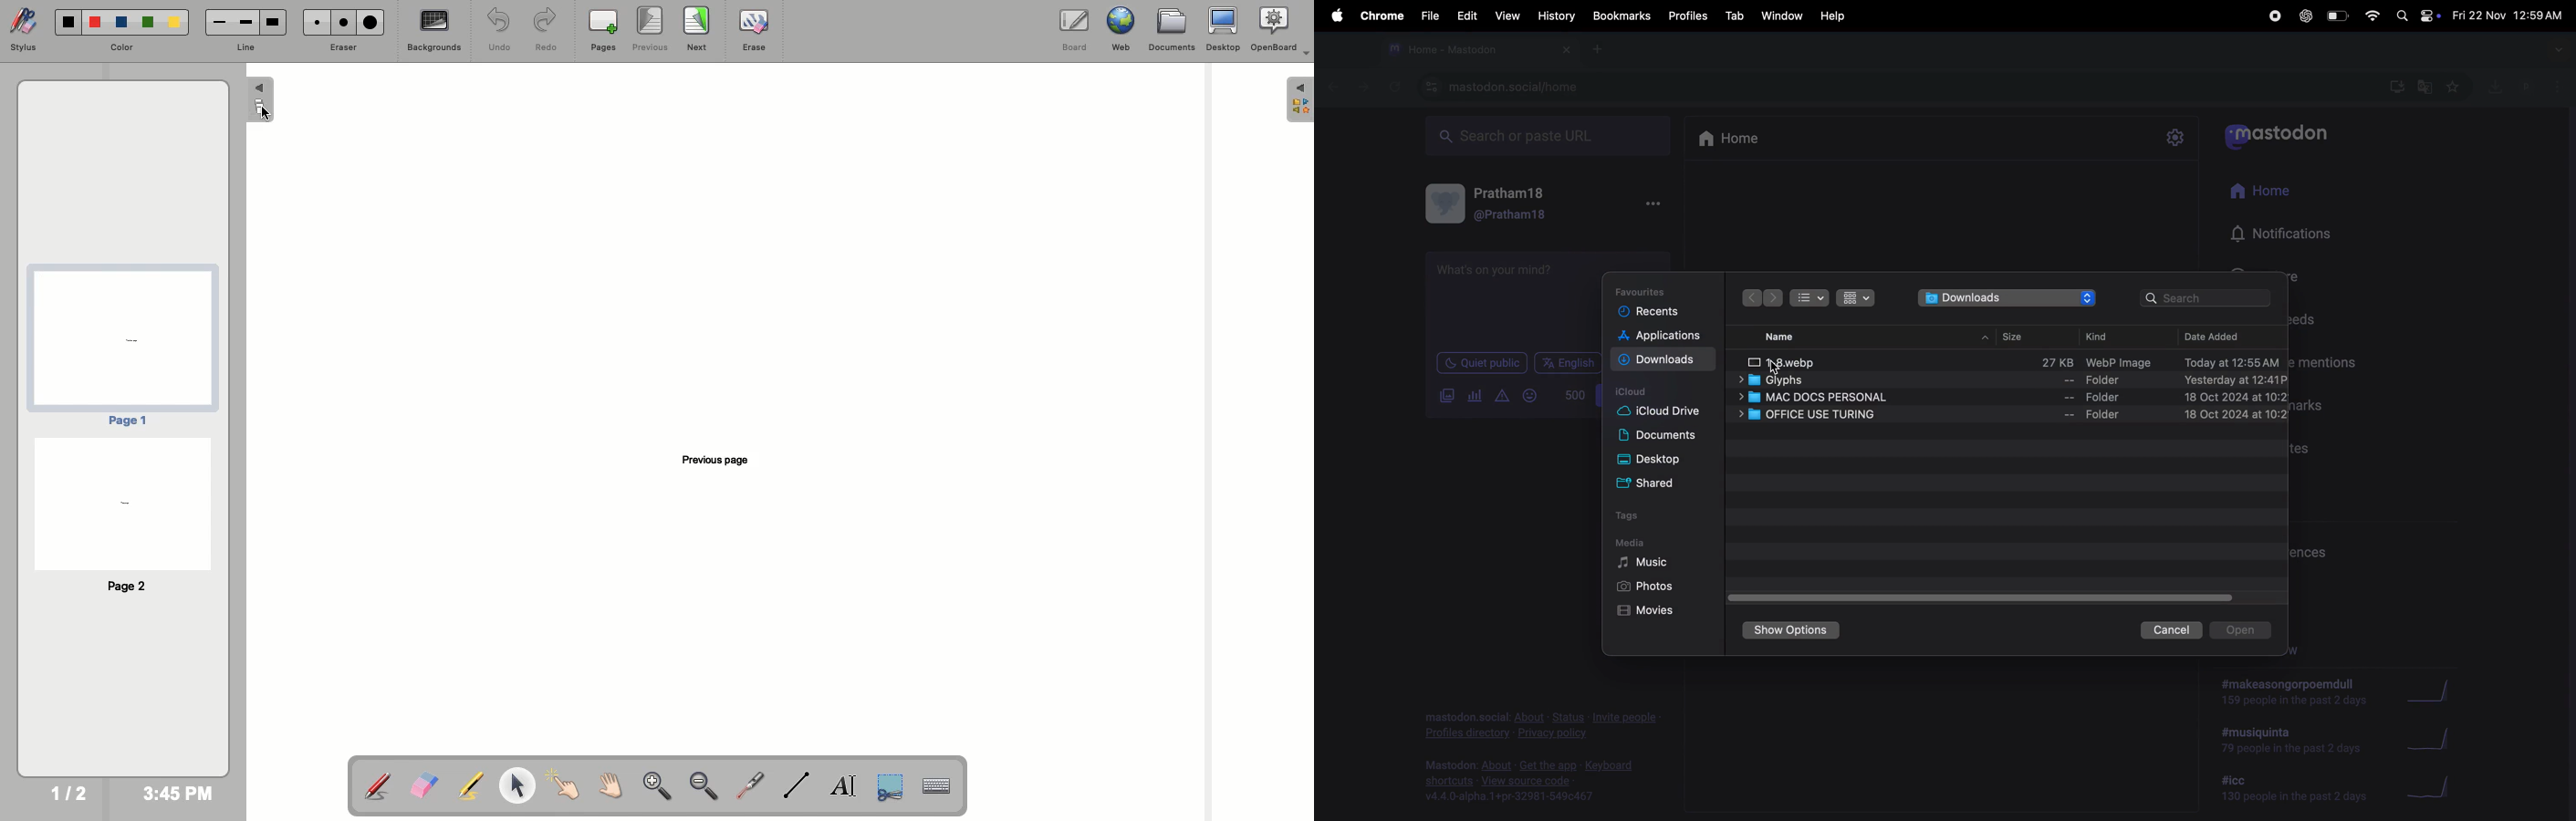 The image size is (2576, 840). I want to click on apple menu, so click(1335, 17).